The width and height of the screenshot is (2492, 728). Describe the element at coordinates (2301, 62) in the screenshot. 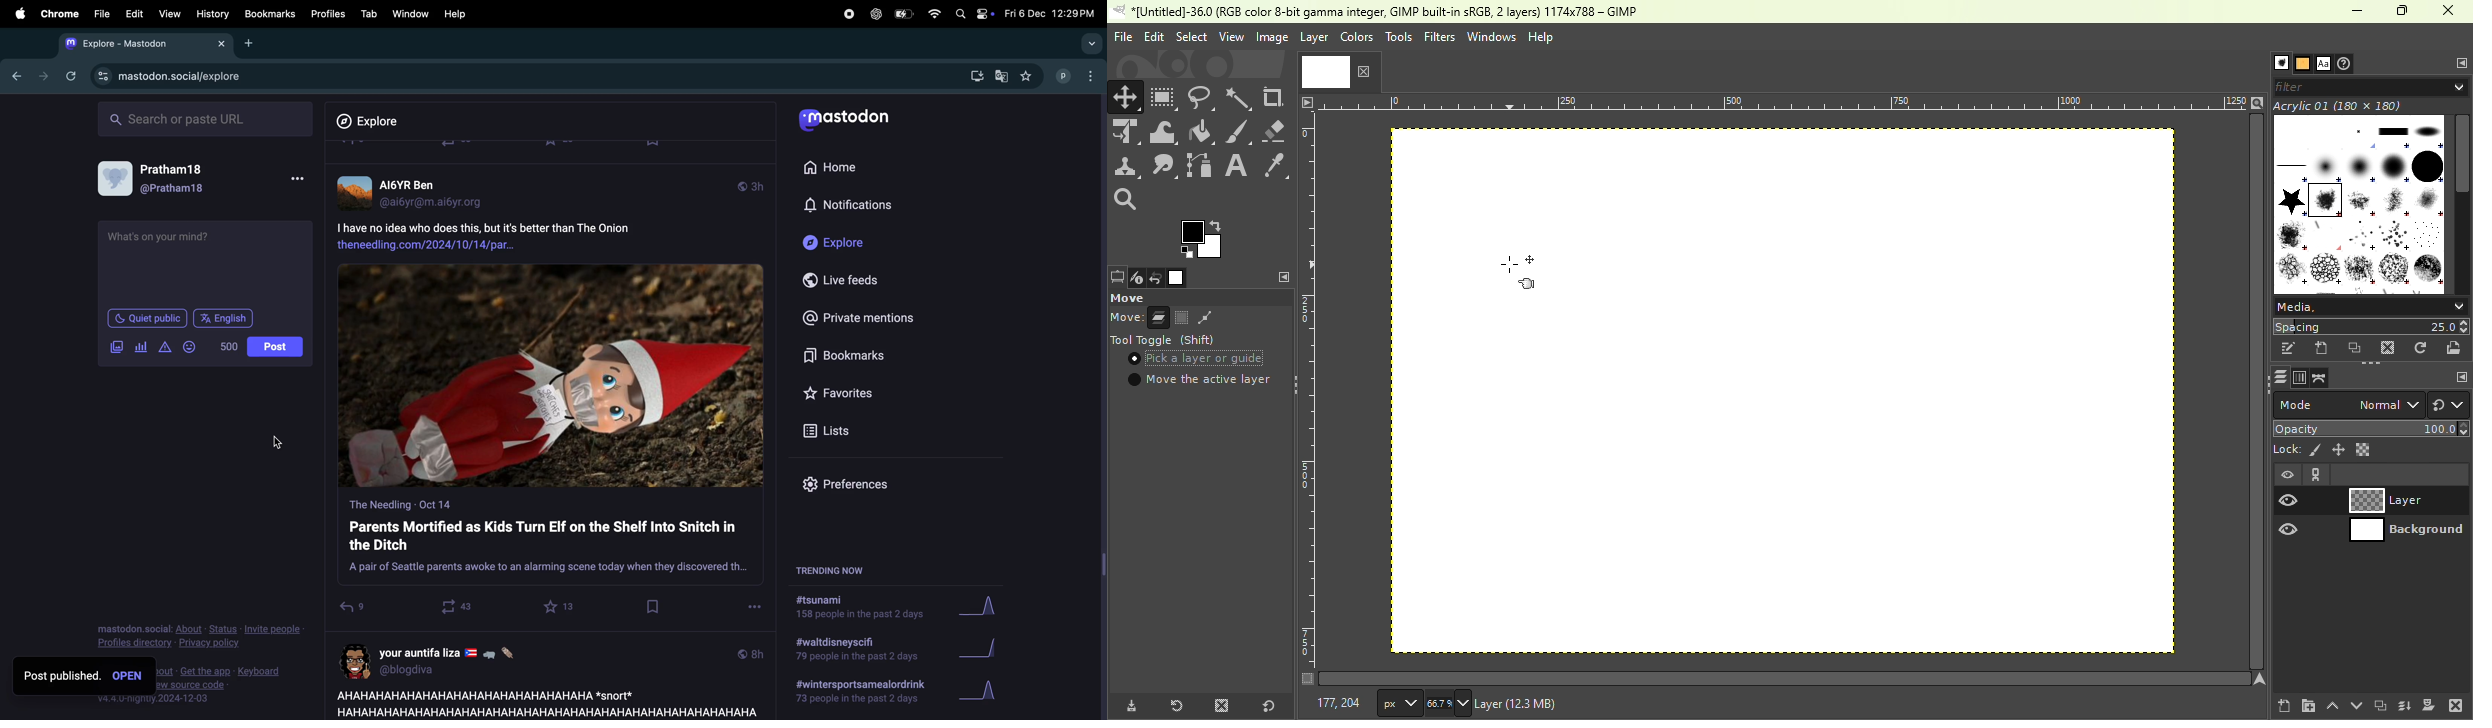

I see `Patterns` at that location.